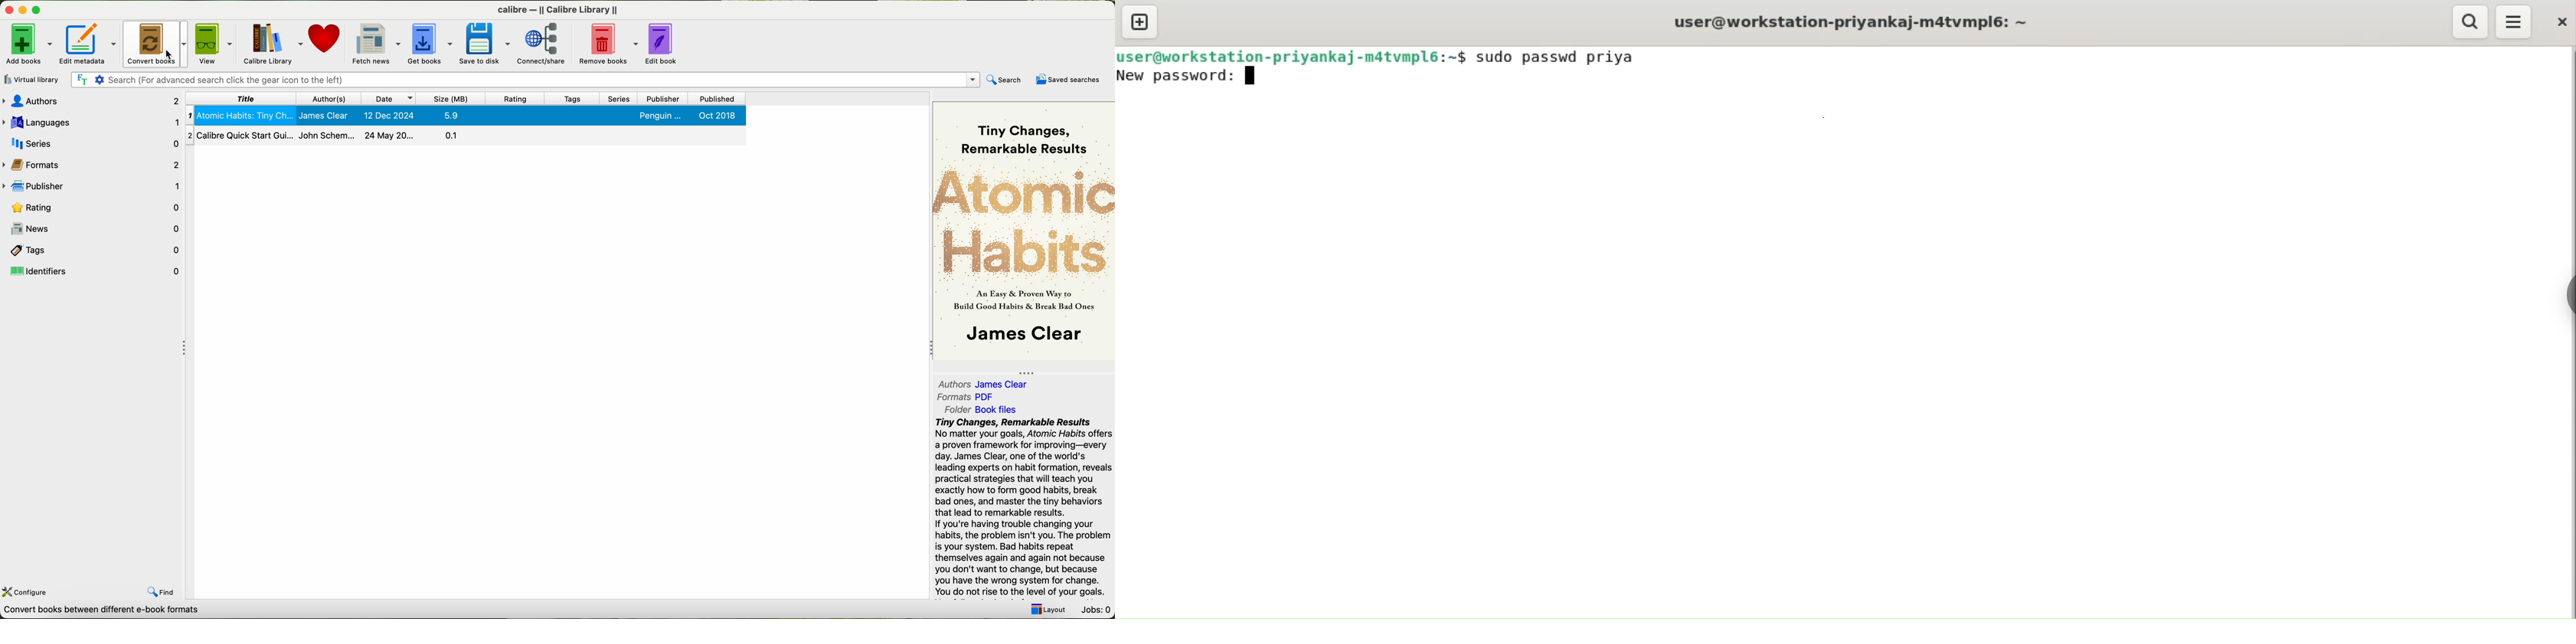  Describe the element at coordinates (93, 122) in the screenshot. I see `languages` at that location.